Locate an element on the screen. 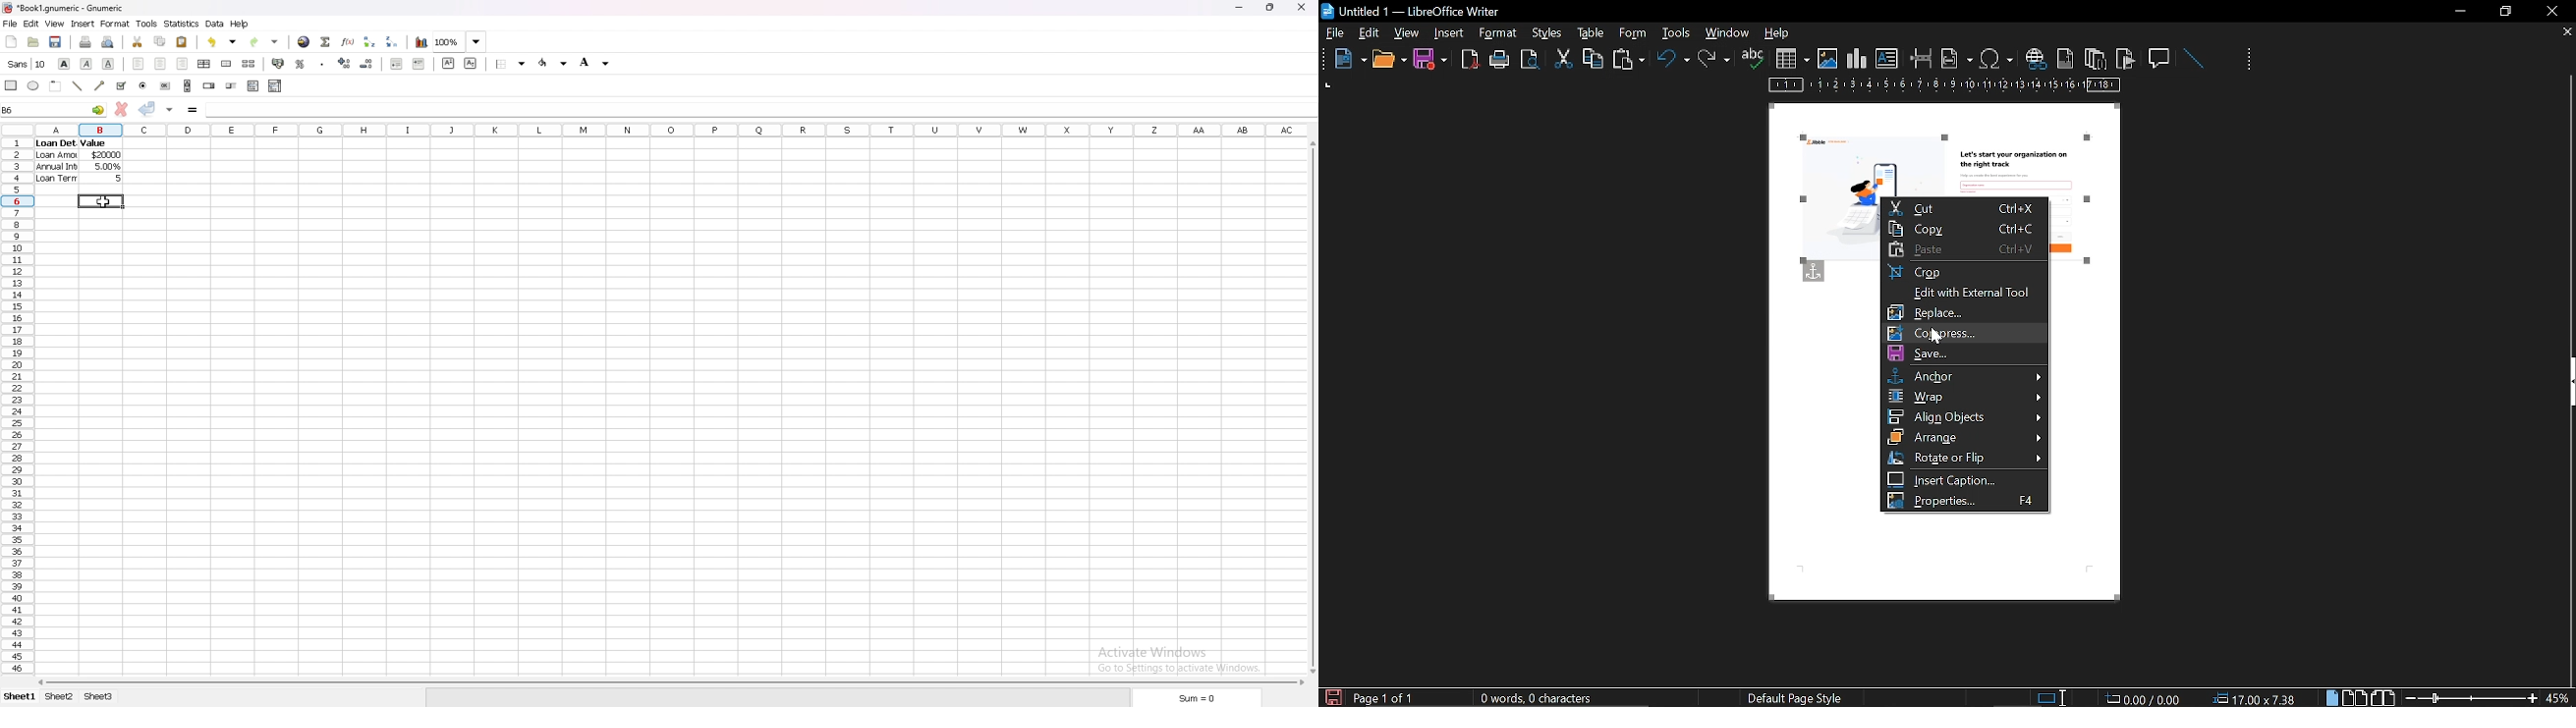 The height and width of the screenshot is (728, 2576). 0.00 / 0.00 is located at coordinates (2146, 697).